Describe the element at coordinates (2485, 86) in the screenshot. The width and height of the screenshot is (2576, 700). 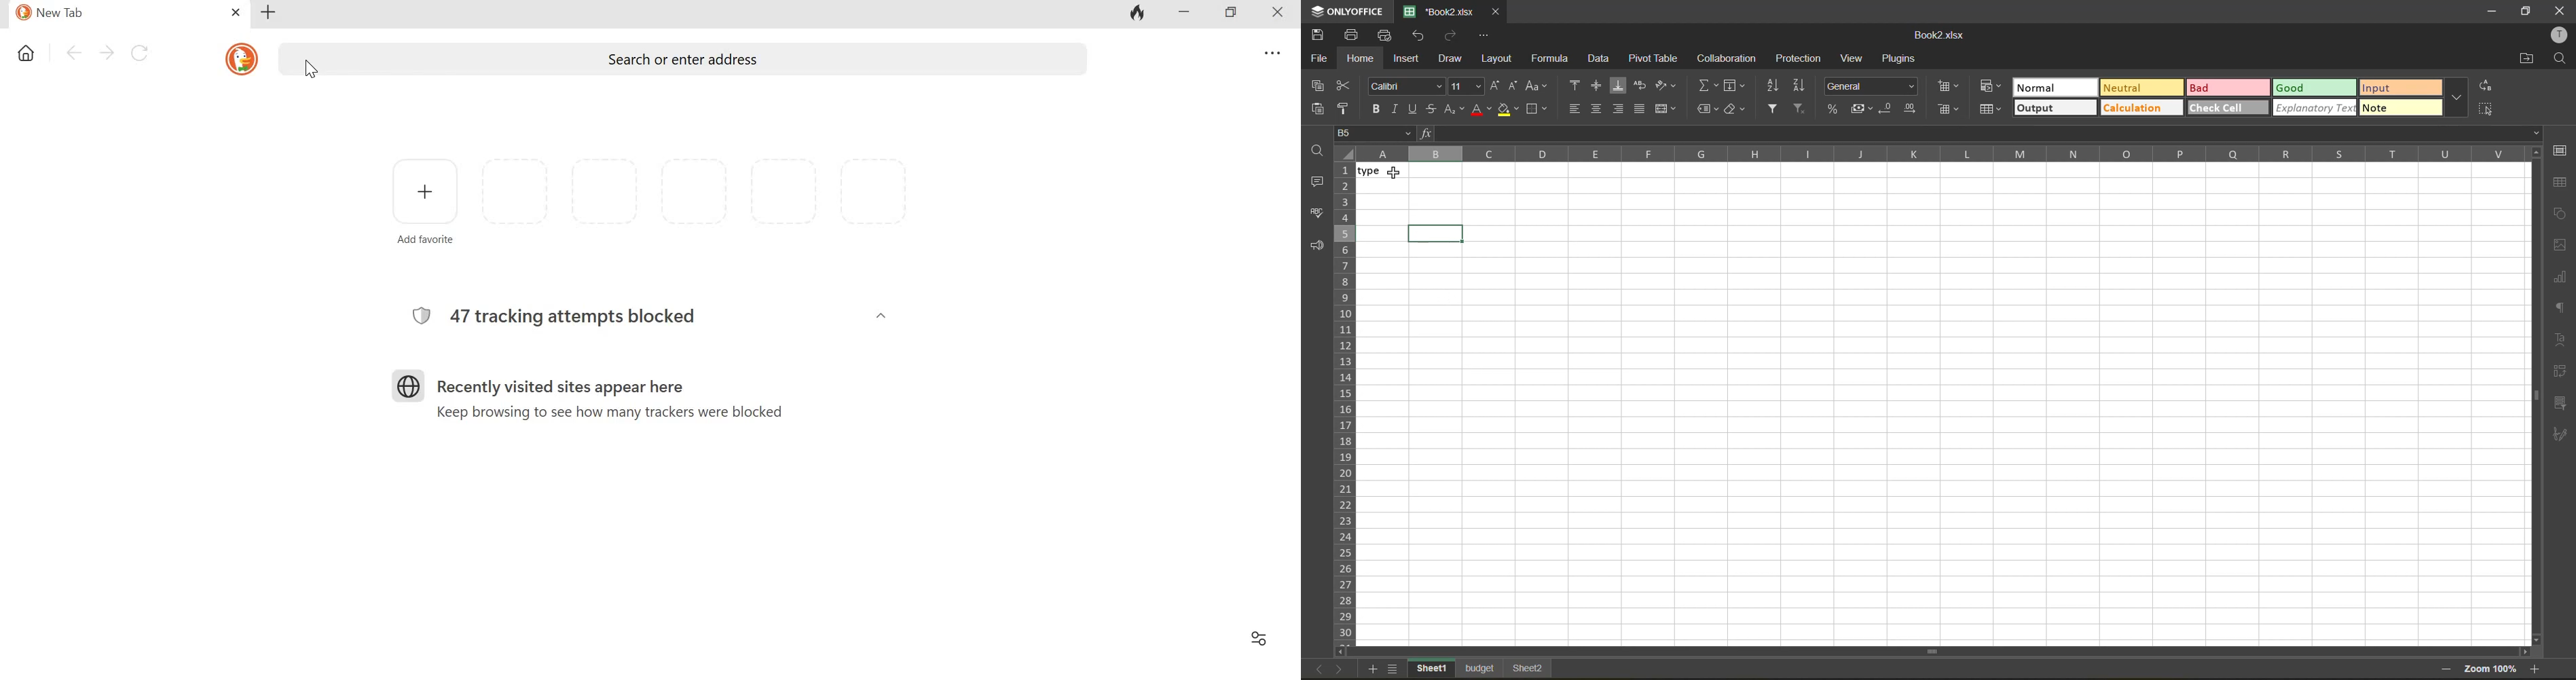
I see `replace` at that location.